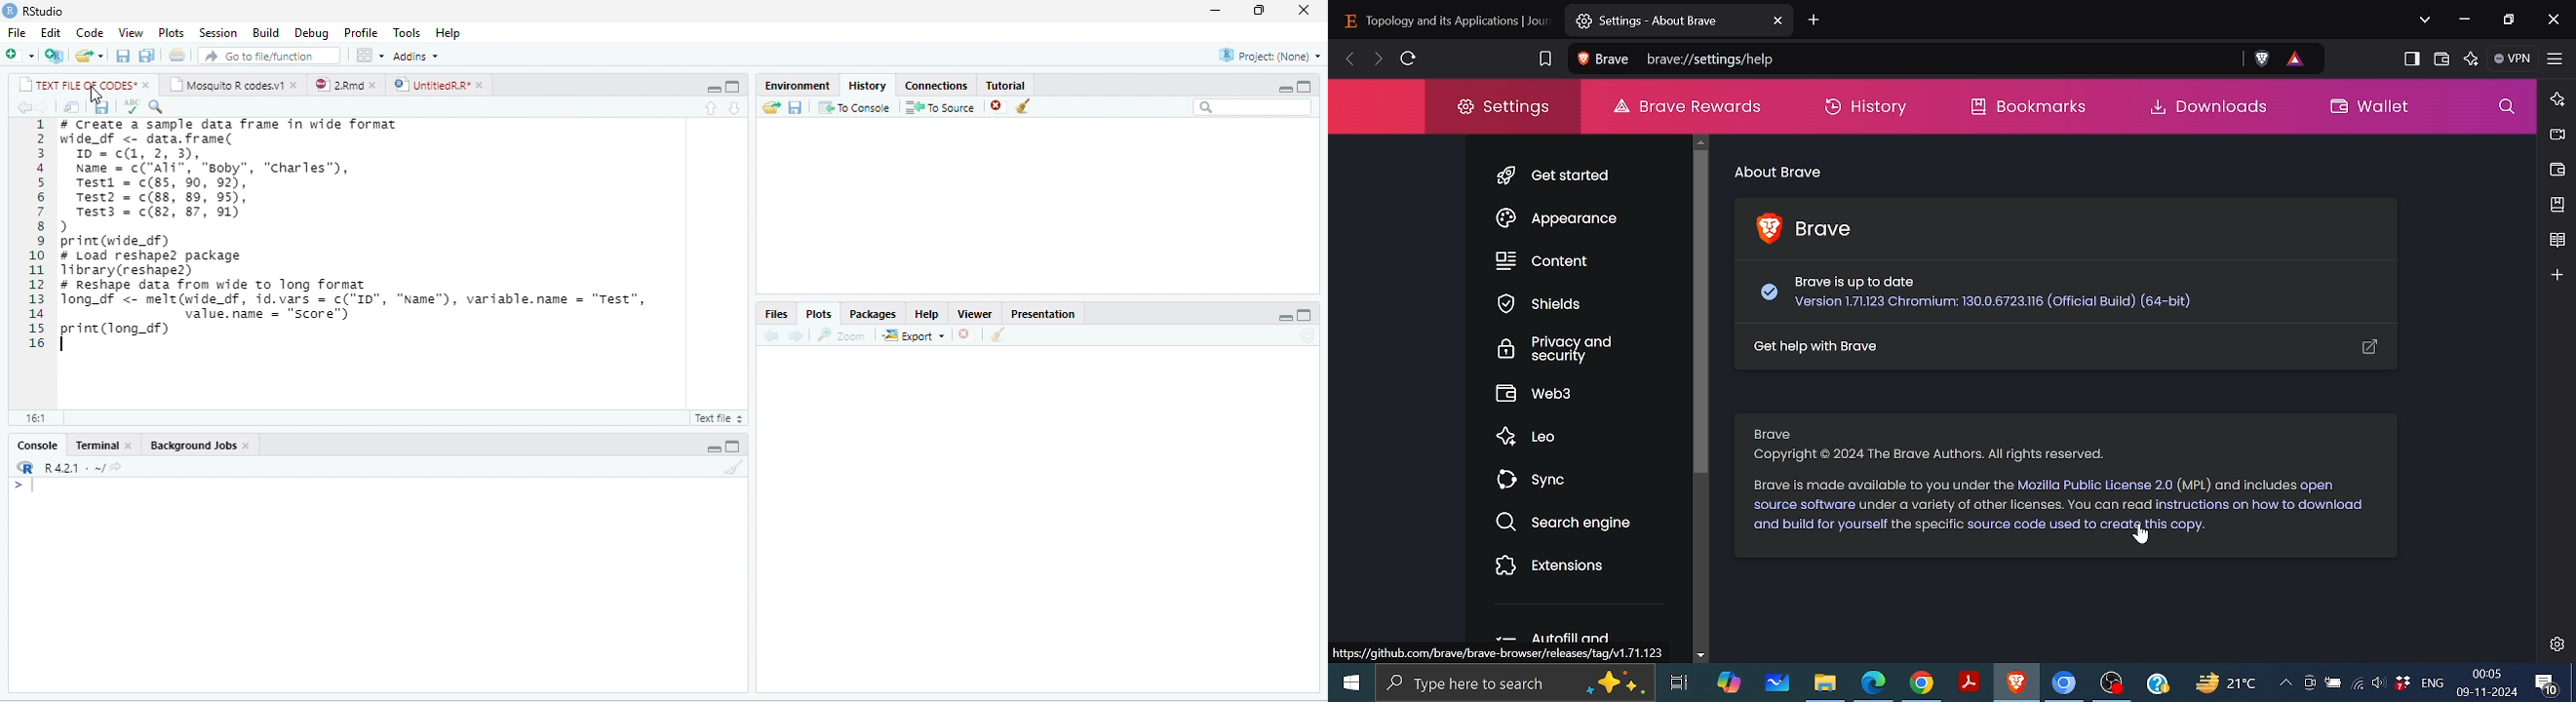  I want to click on UntitledR.R, so click(431, 85).